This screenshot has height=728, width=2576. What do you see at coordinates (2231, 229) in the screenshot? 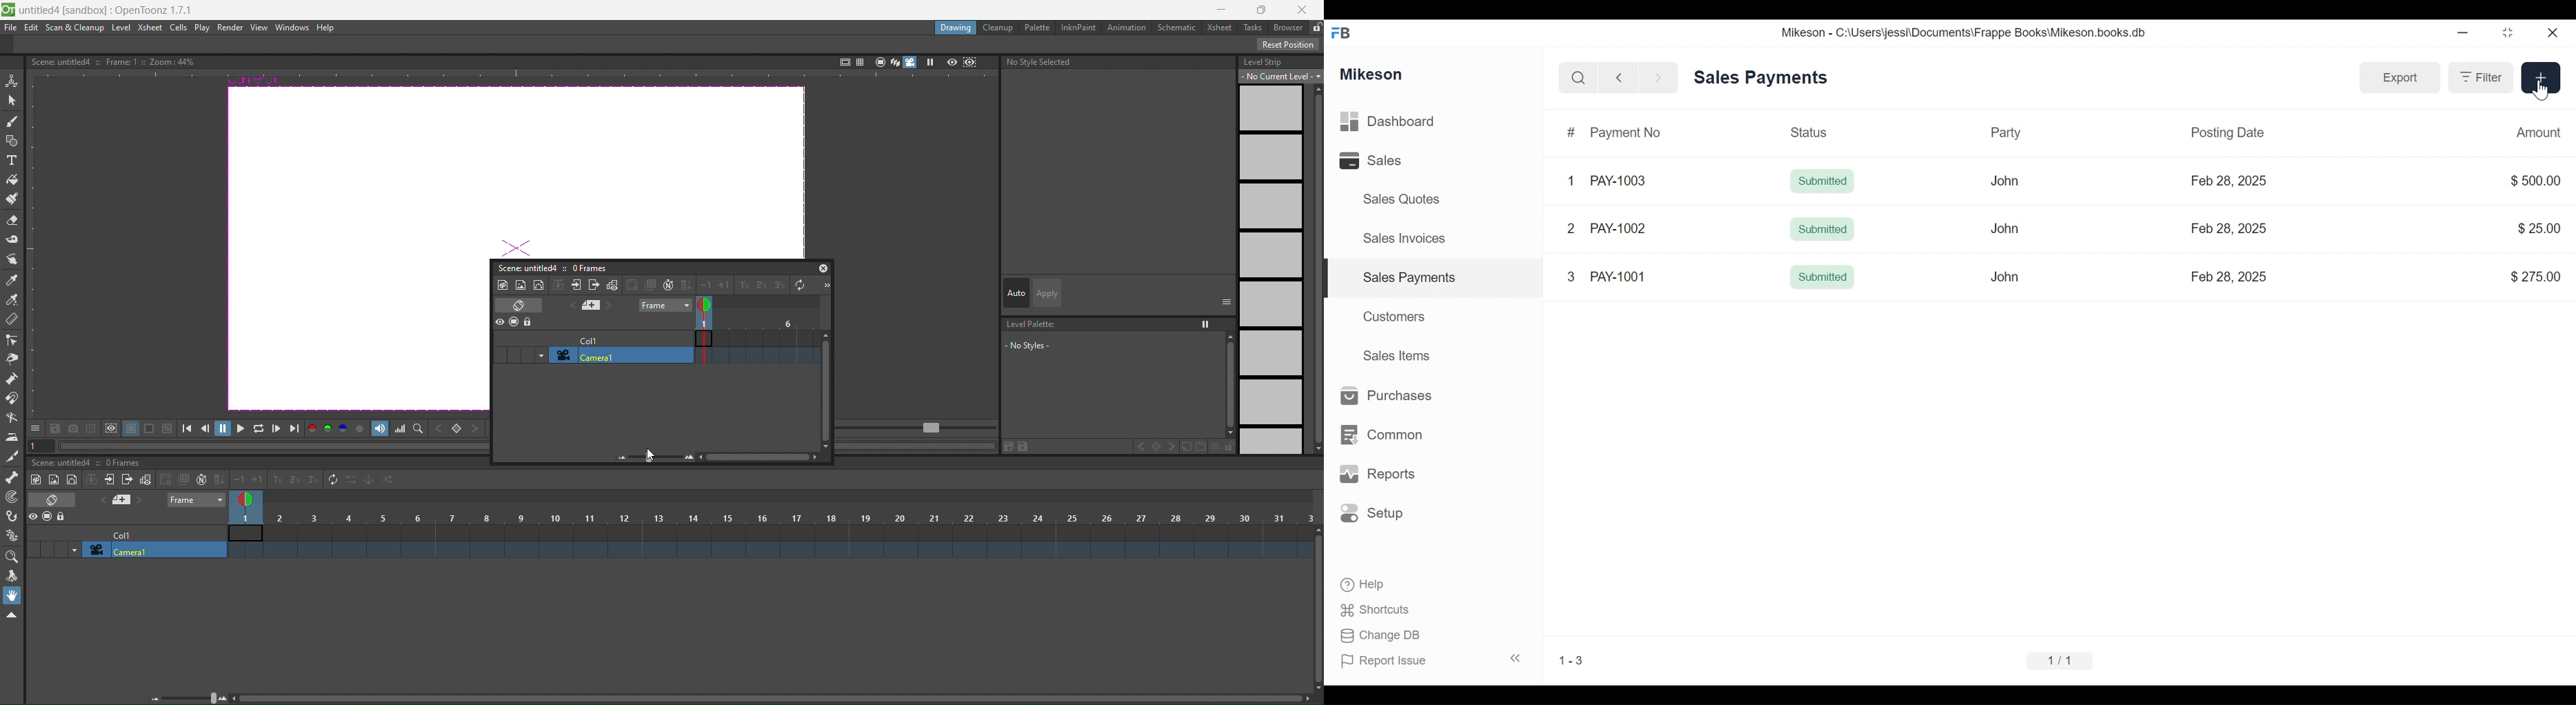
I see `Feb 28, 2025` at bounding box center [2231, 229].